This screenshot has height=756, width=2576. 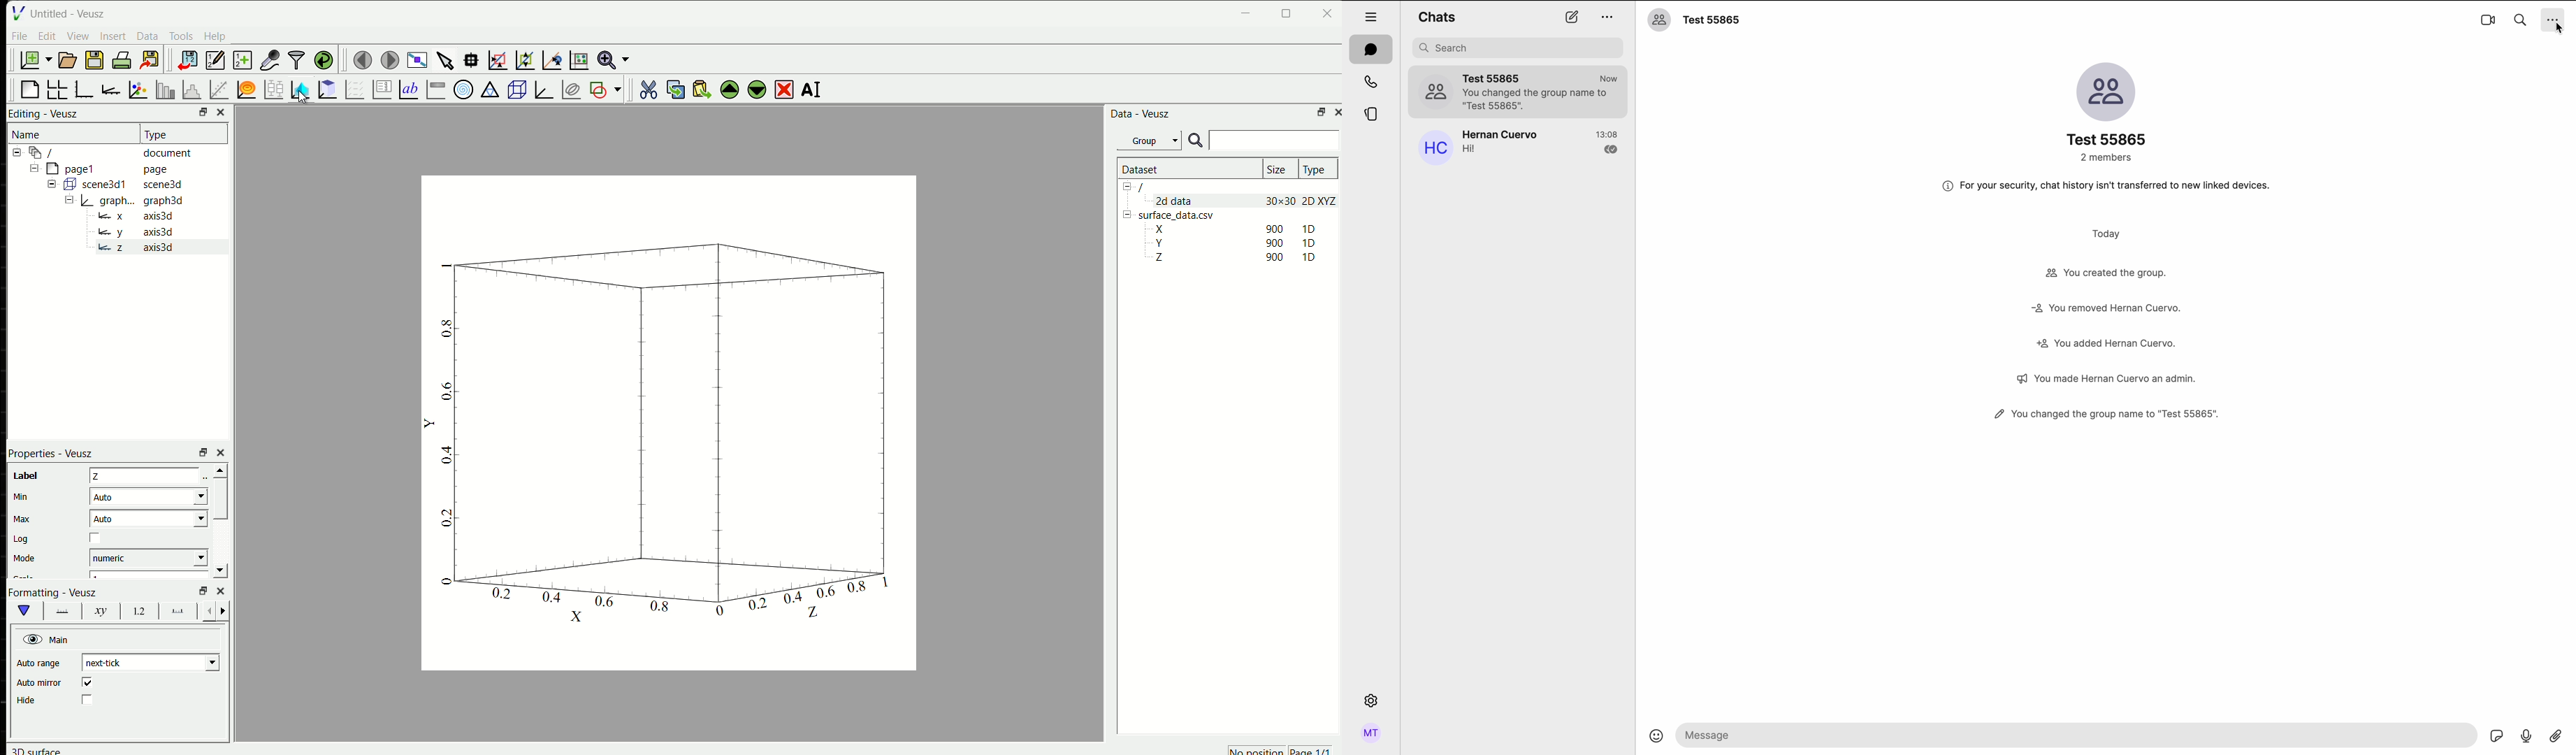 What do you see at coordinates (221, 470) in the screenshot?
I see `scroll up` at bounding box center [221, 470].